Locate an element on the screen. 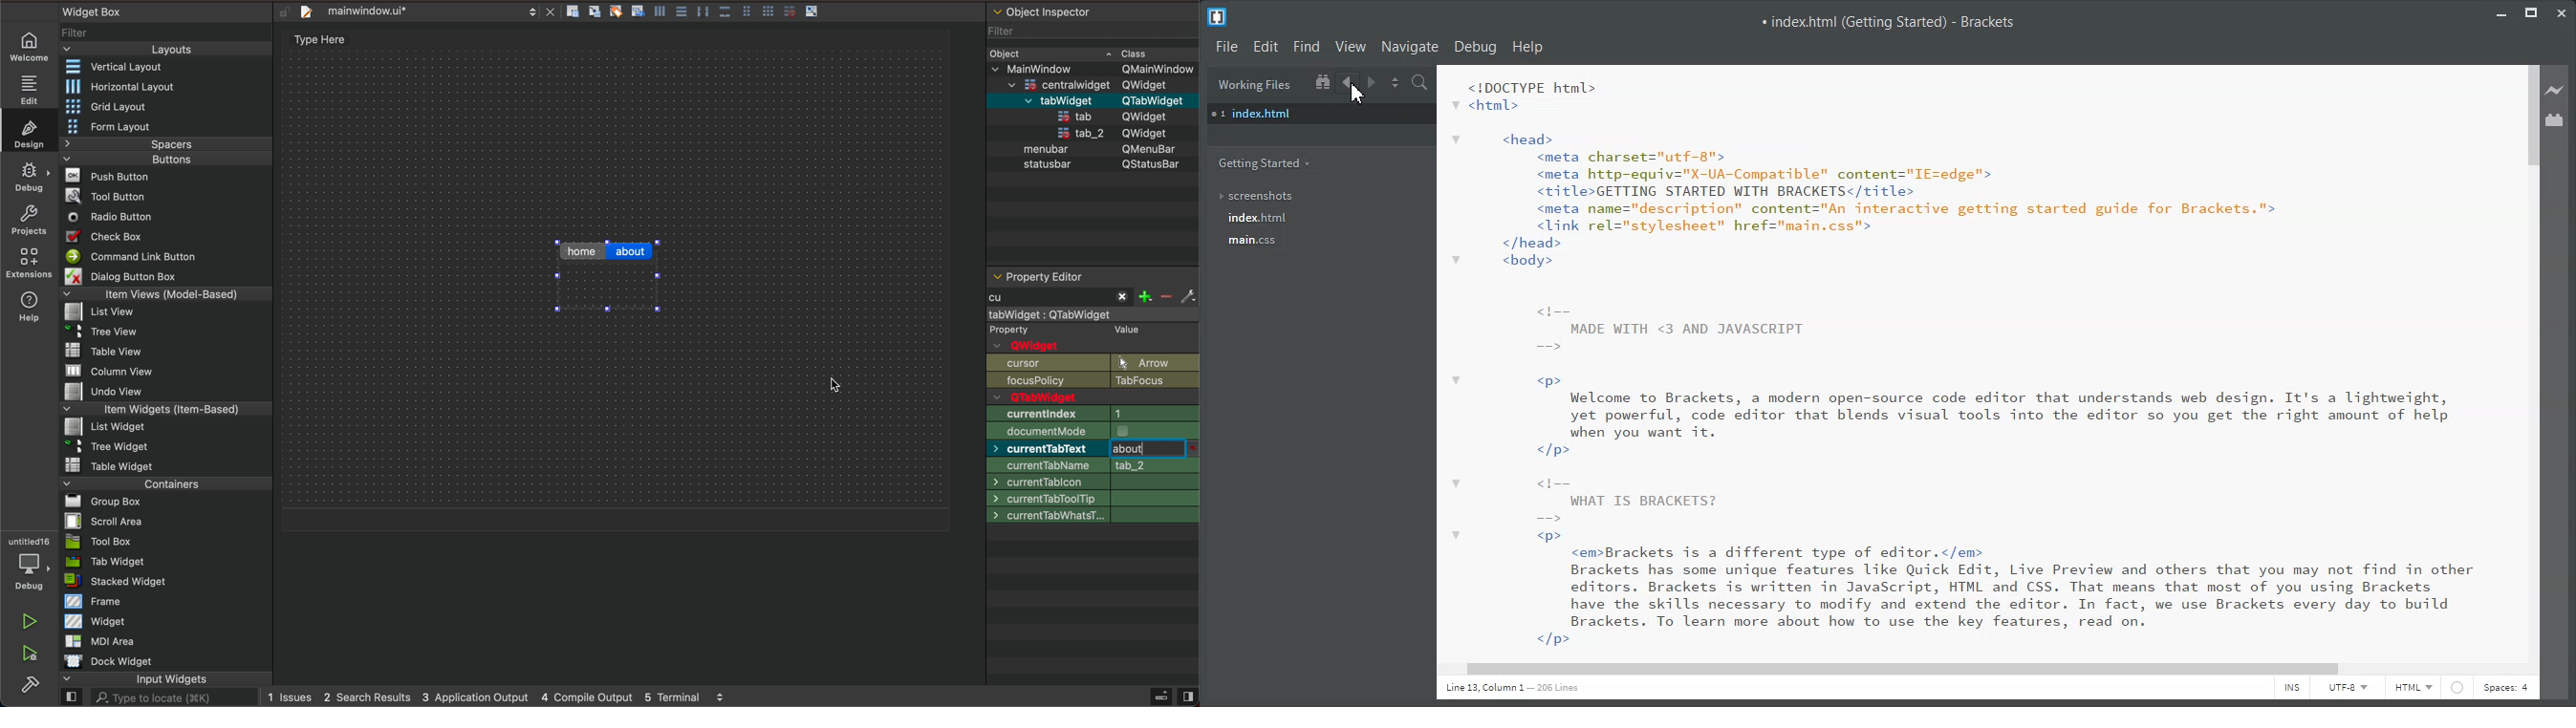  Spaces is located at coordinates (2506, 689).